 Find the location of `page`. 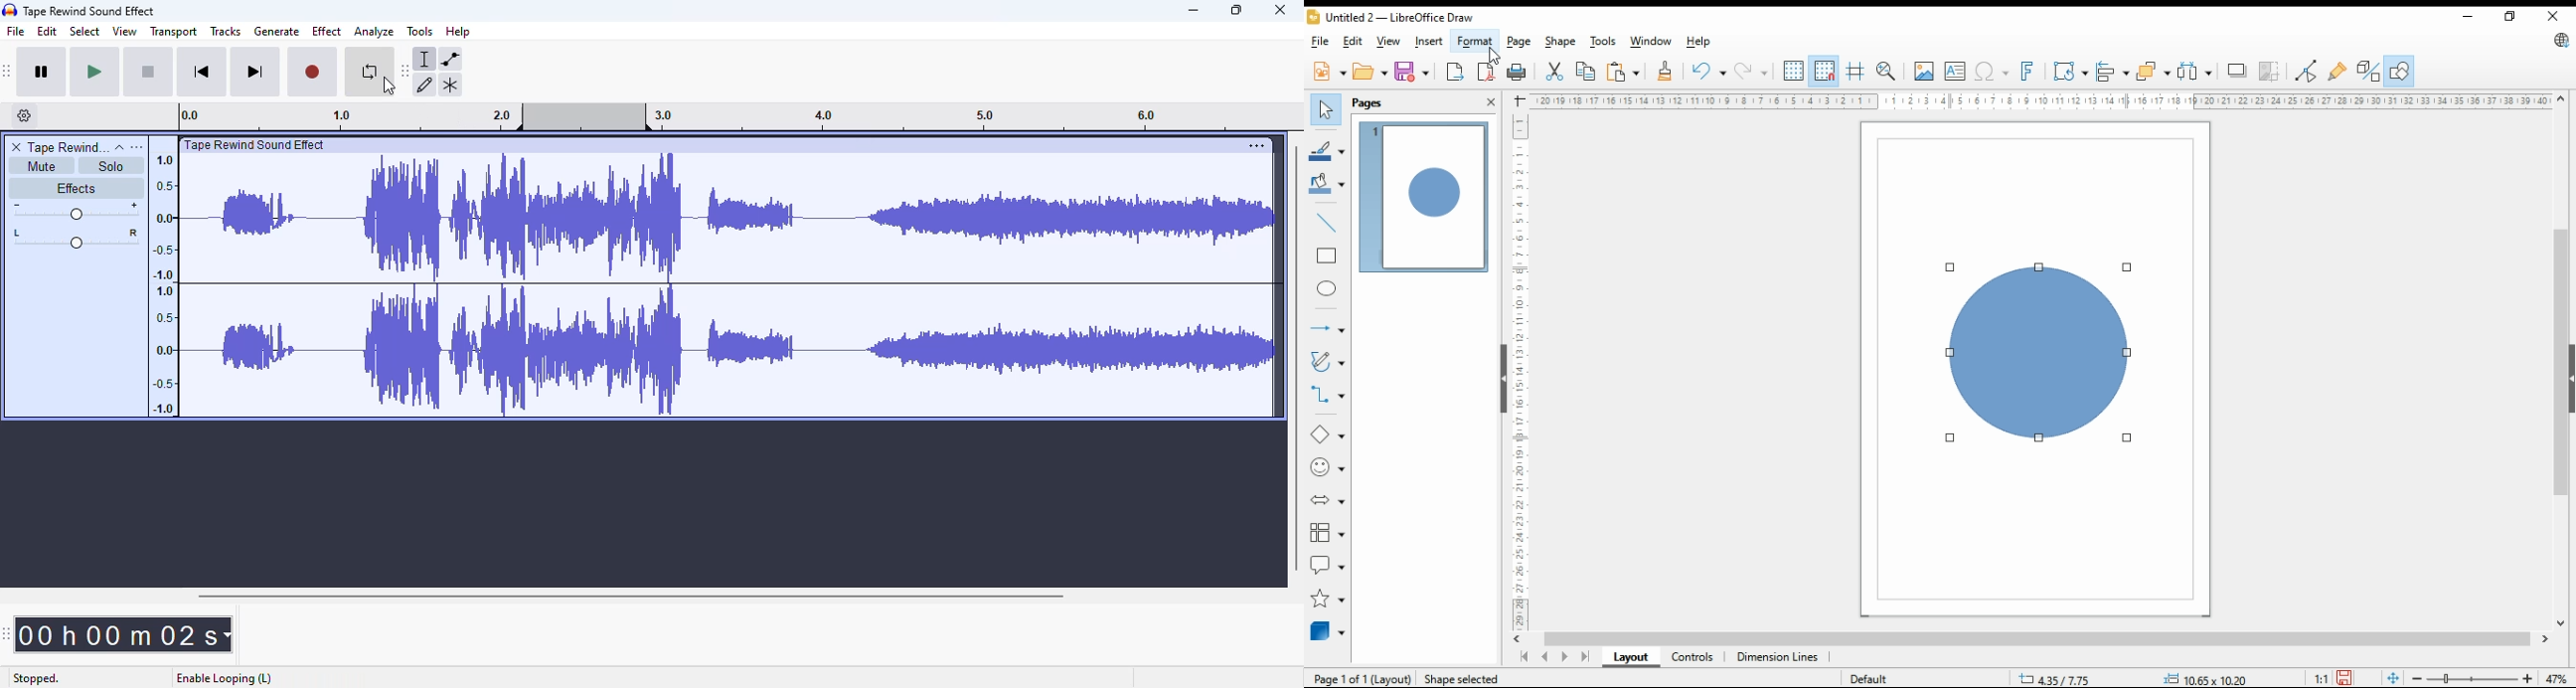

page is located at coordinates (1519, 42).